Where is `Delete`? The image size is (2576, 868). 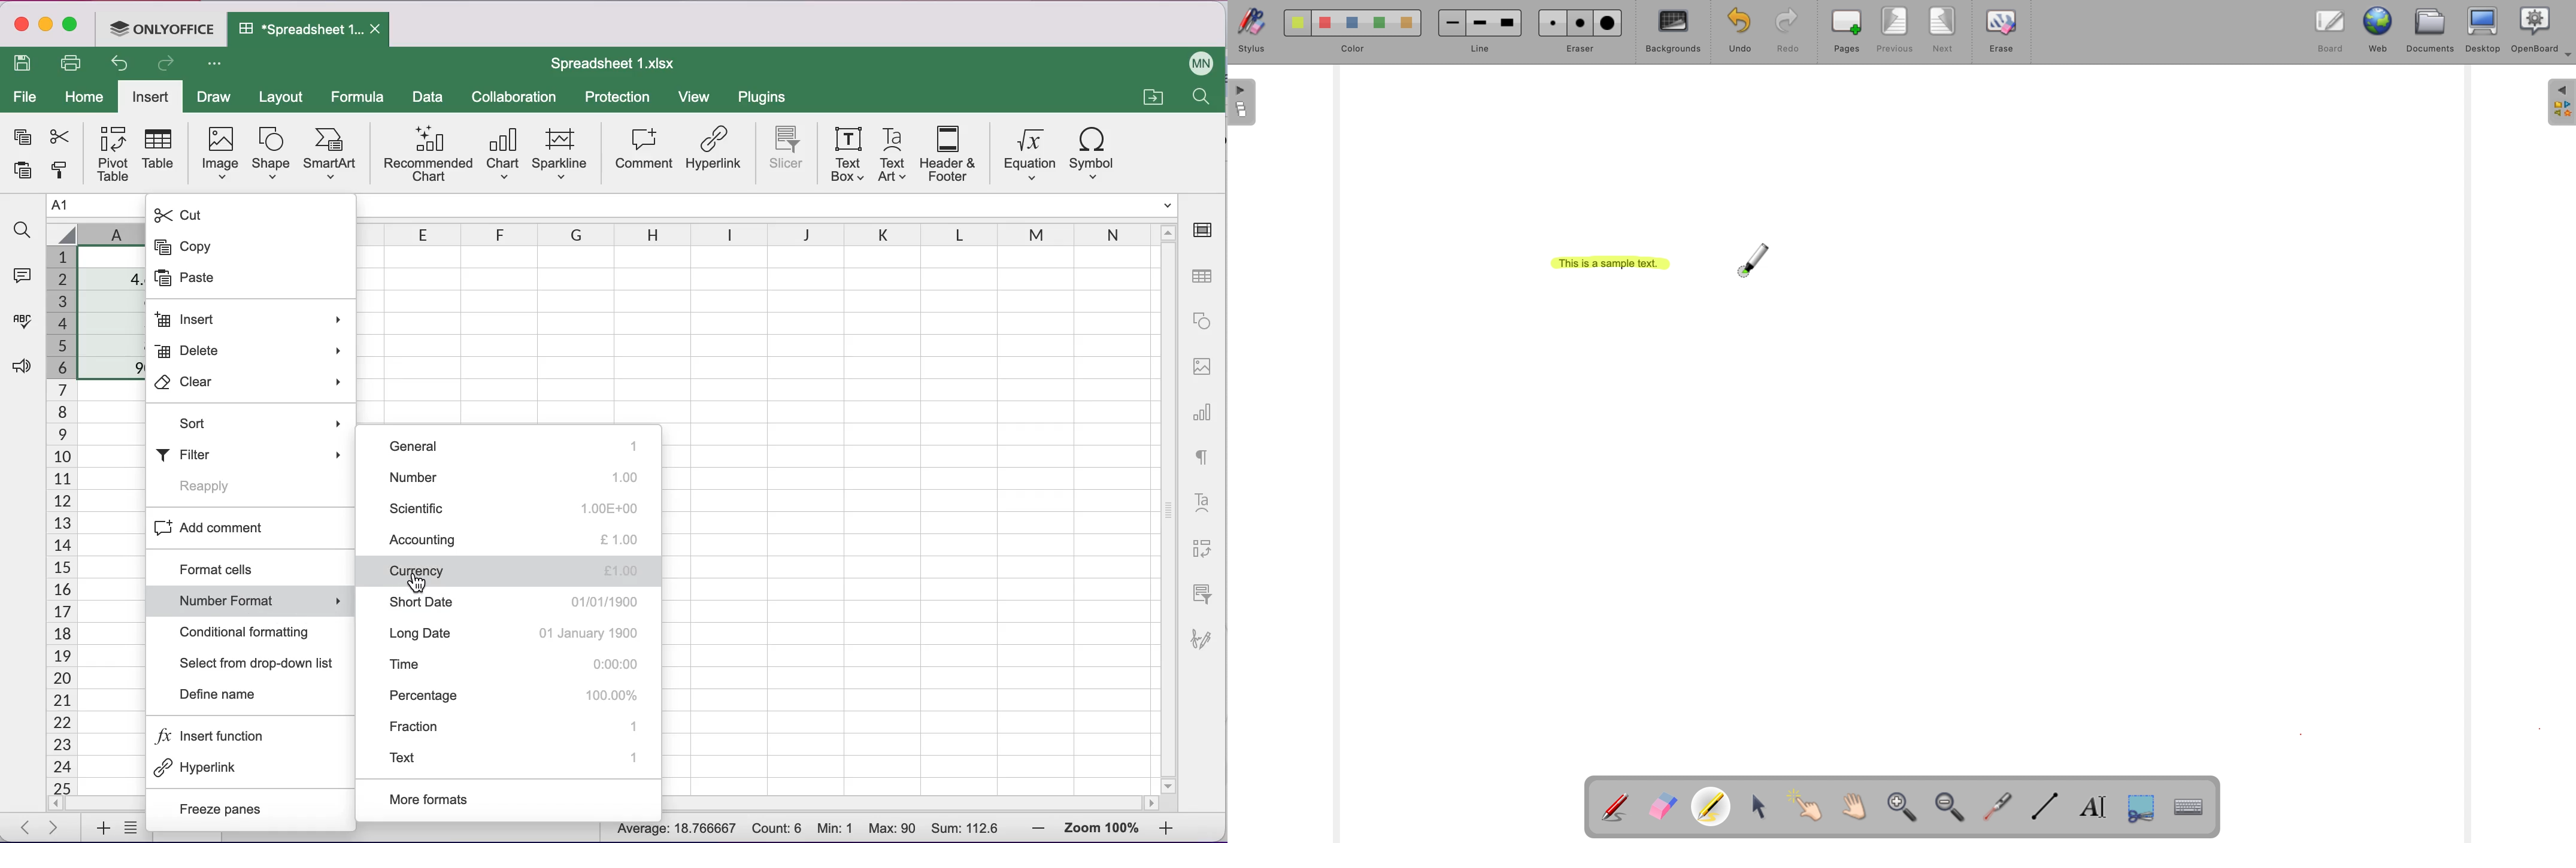
Delete is located at coordinates (248, 351).